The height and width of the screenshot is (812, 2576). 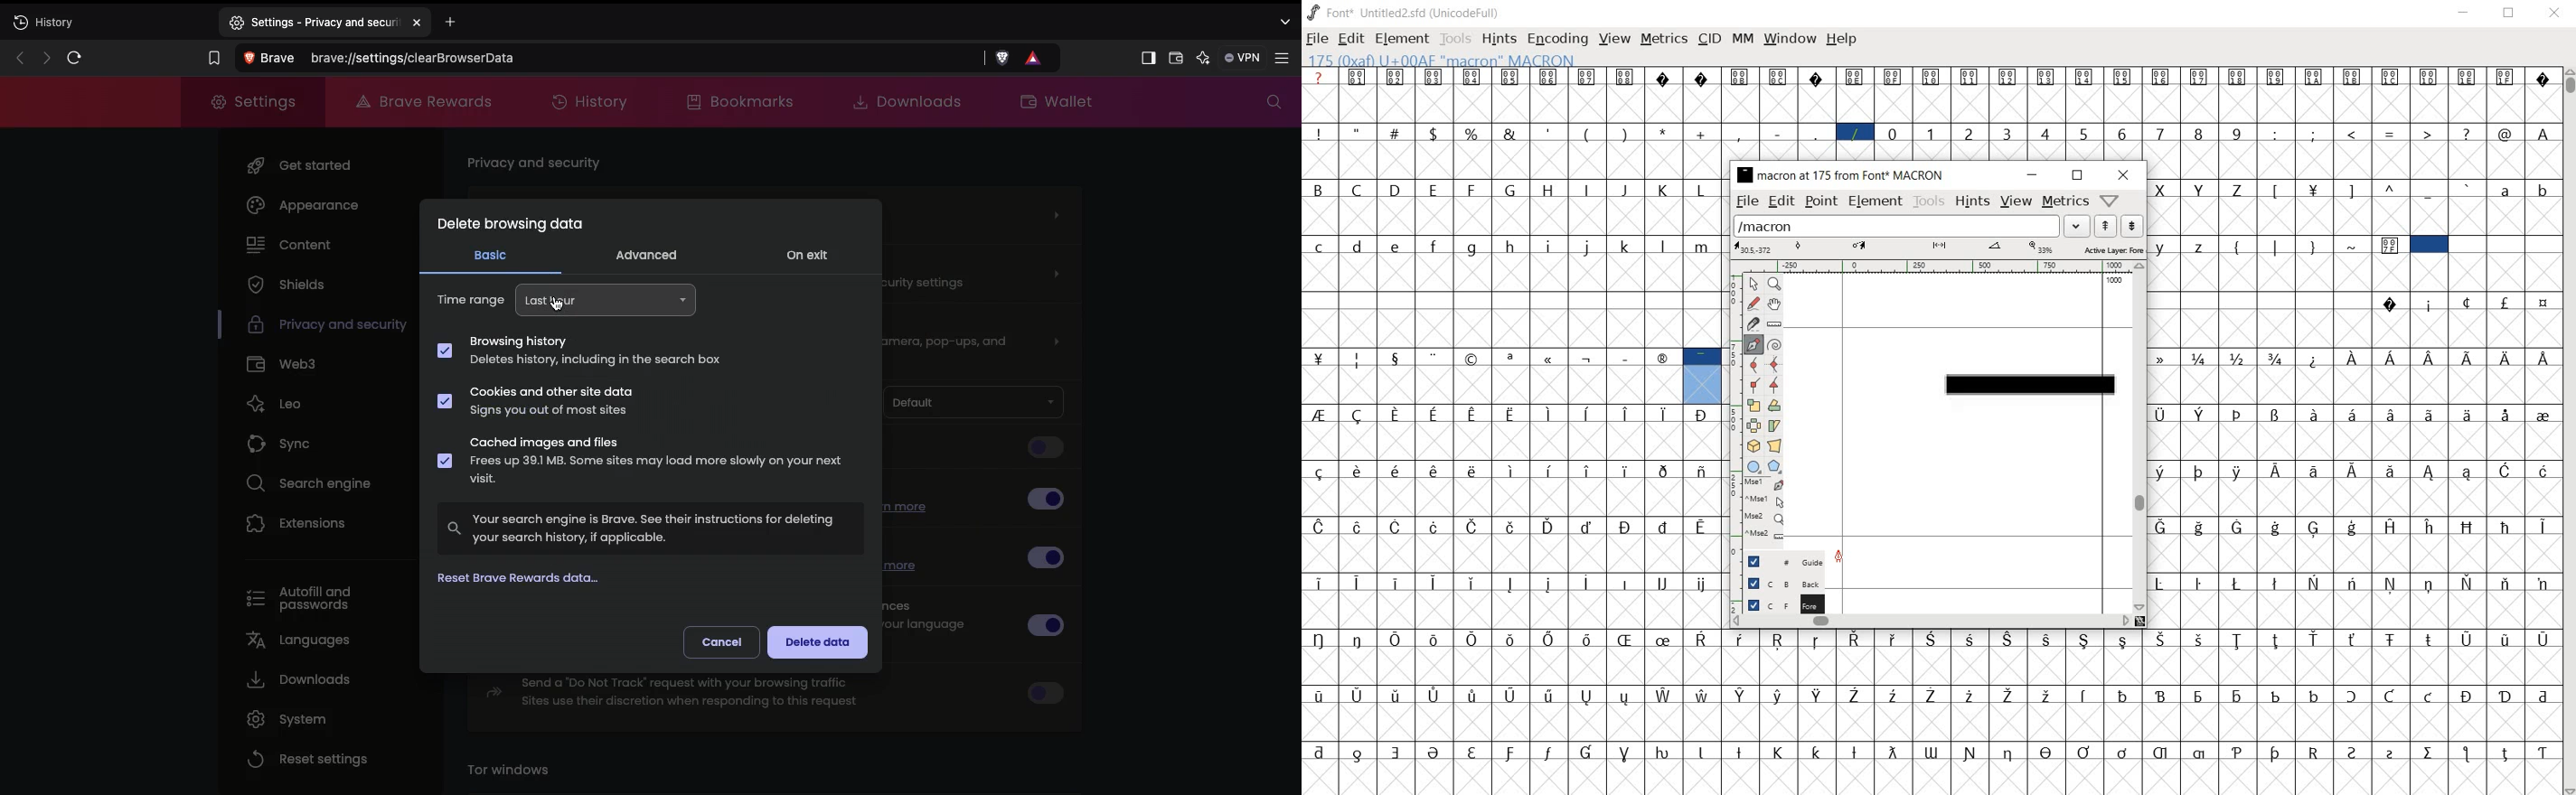 What do you see at coordinates (1320, 415) in the screenshot?
I see `Symbol` at bounding box center [1320, 415].